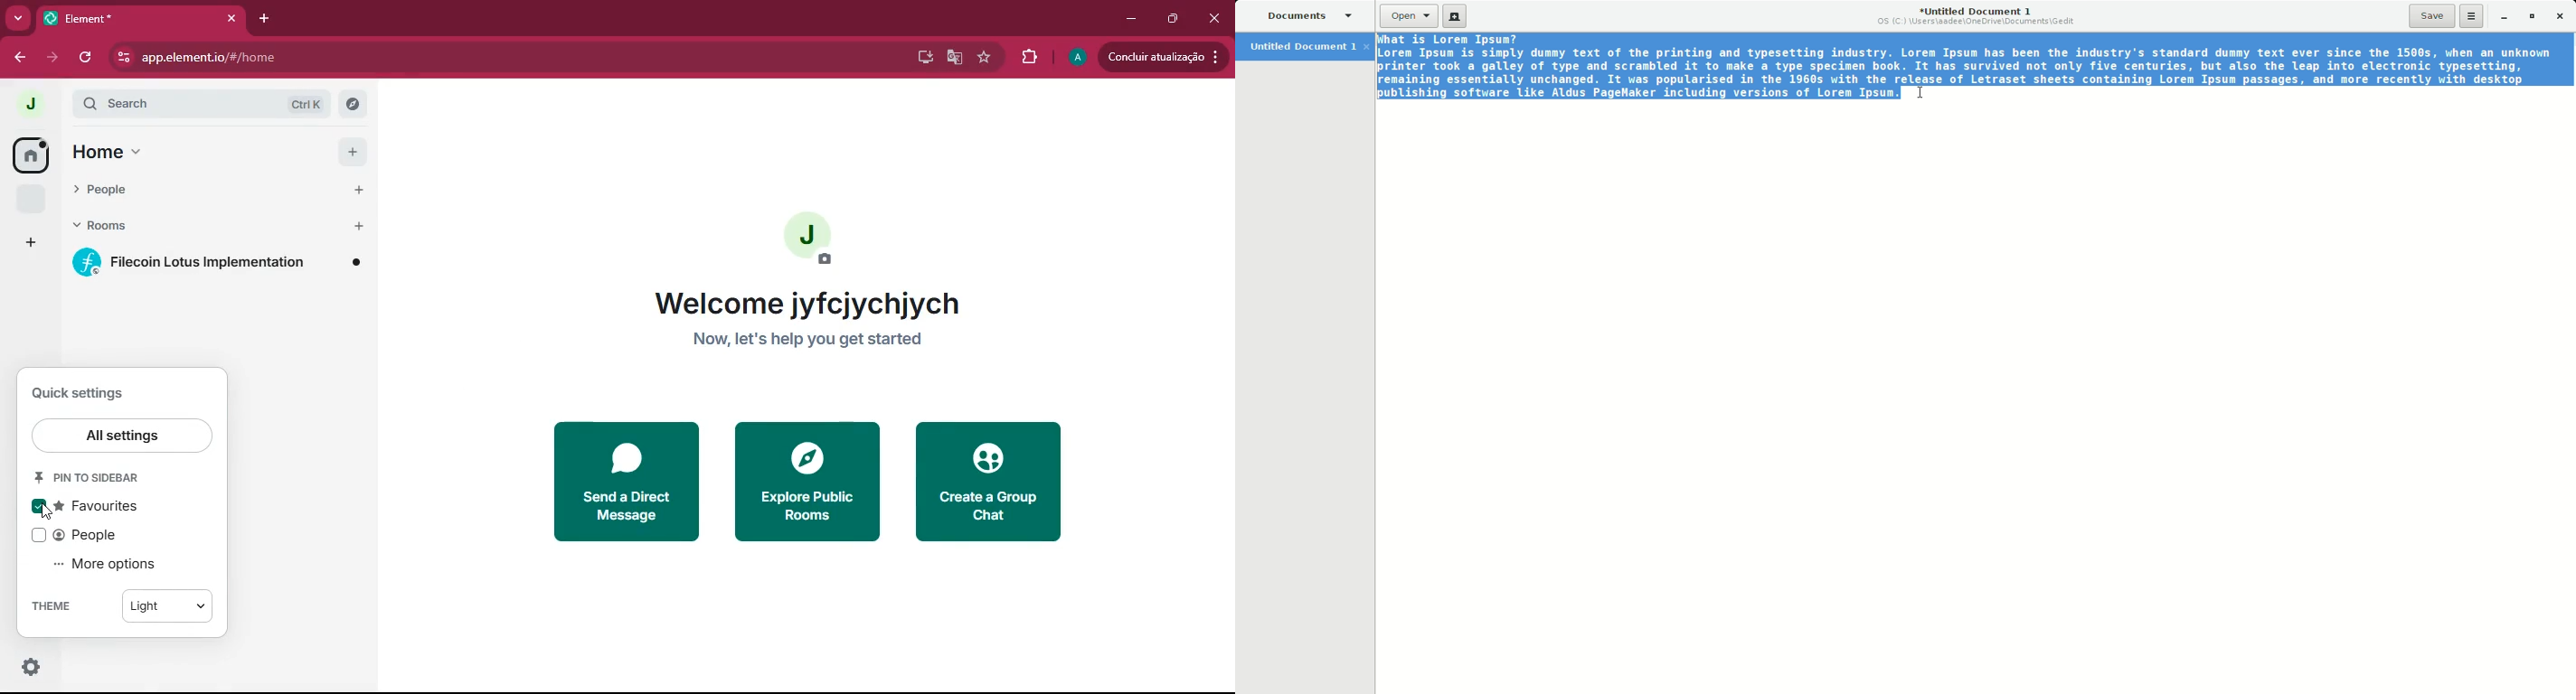 Image resolution: width=2576 pixels, height=700 pixels. I want to click on theme, so click(64, 605).